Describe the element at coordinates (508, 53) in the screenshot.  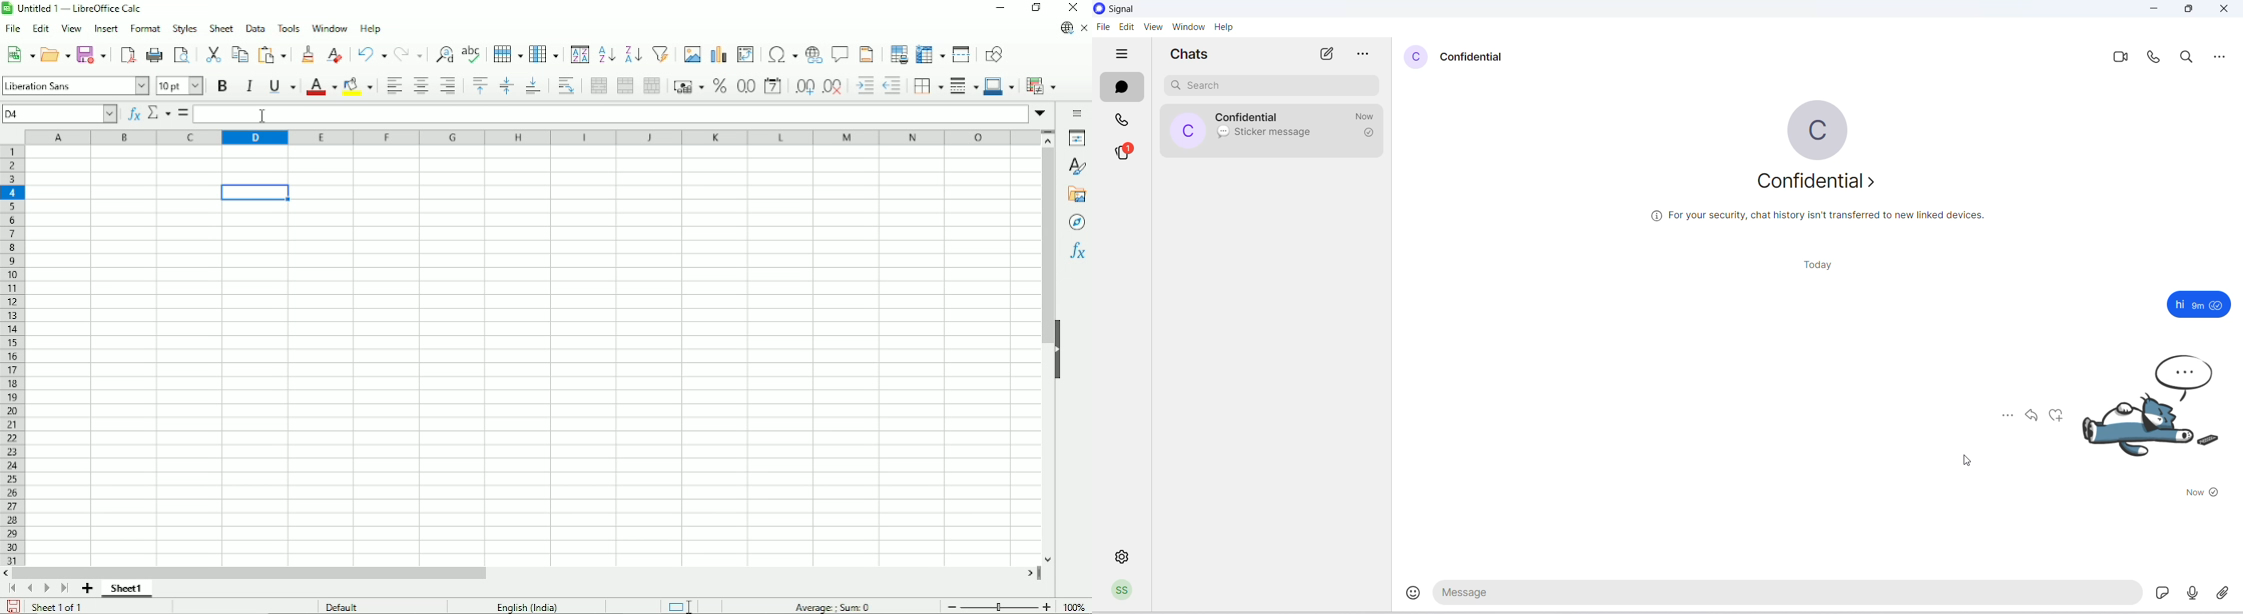
I see `Row` at that location.